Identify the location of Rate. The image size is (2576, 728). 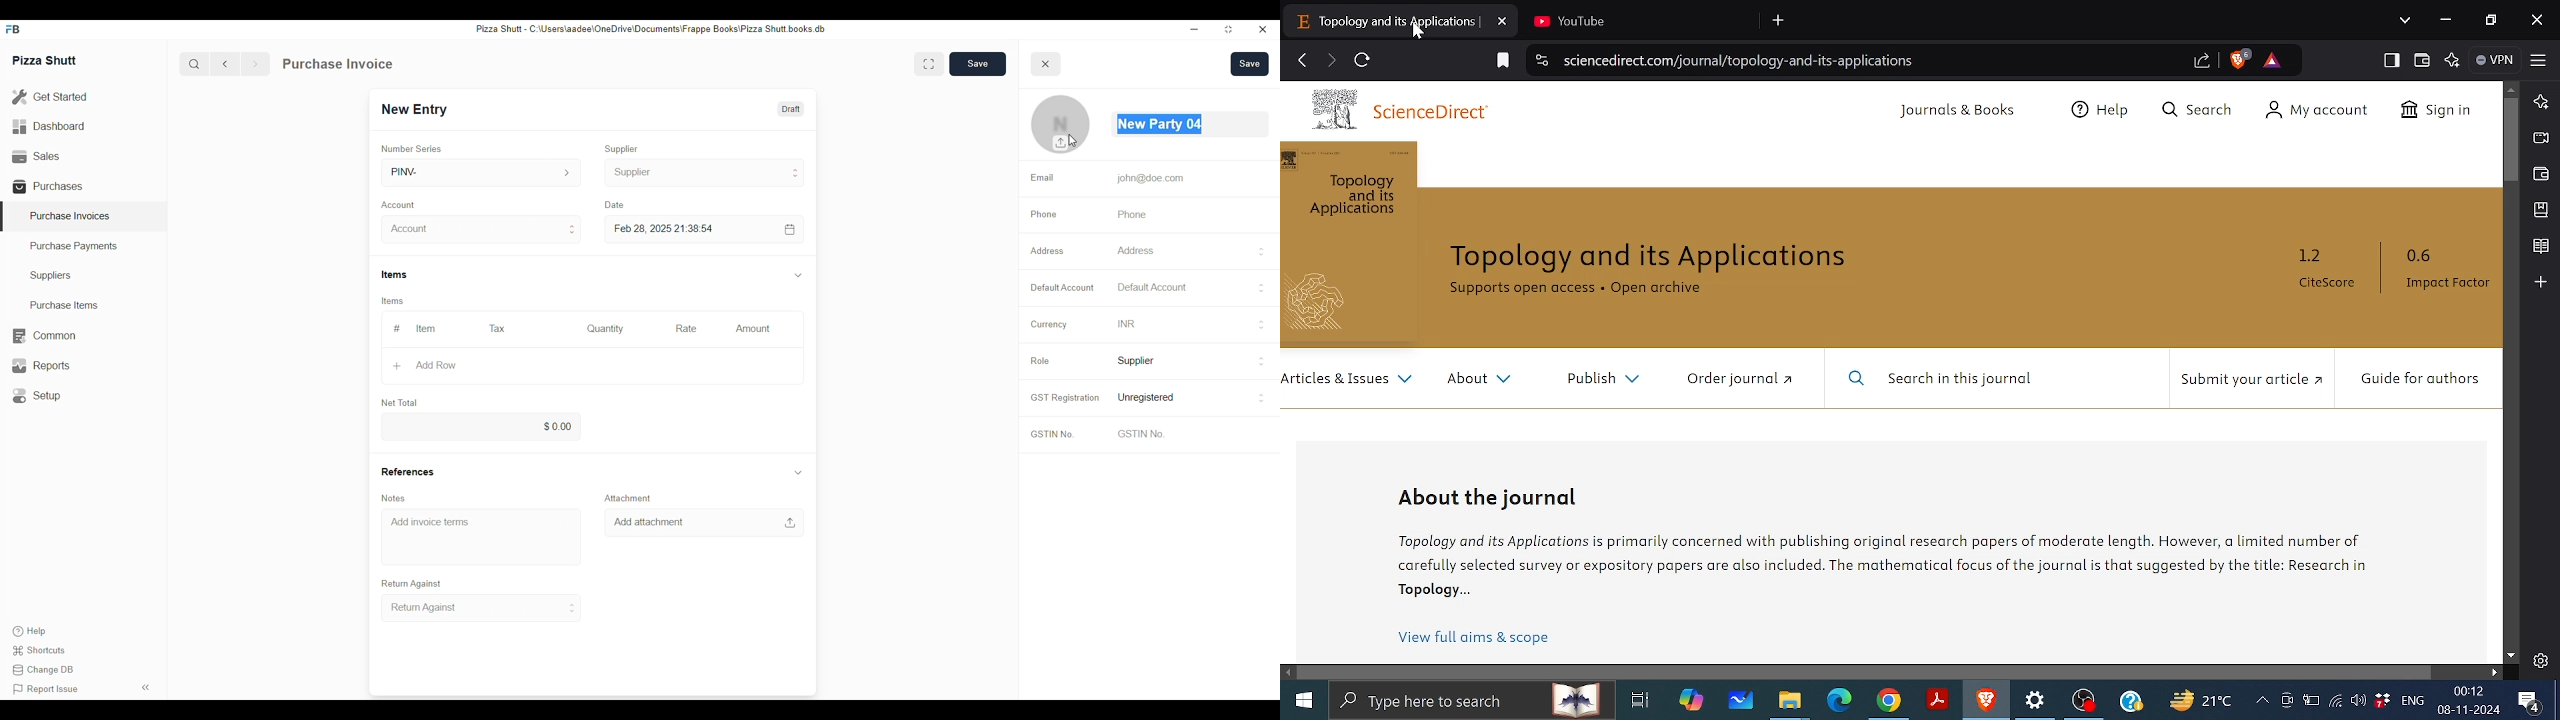
(686, 329).